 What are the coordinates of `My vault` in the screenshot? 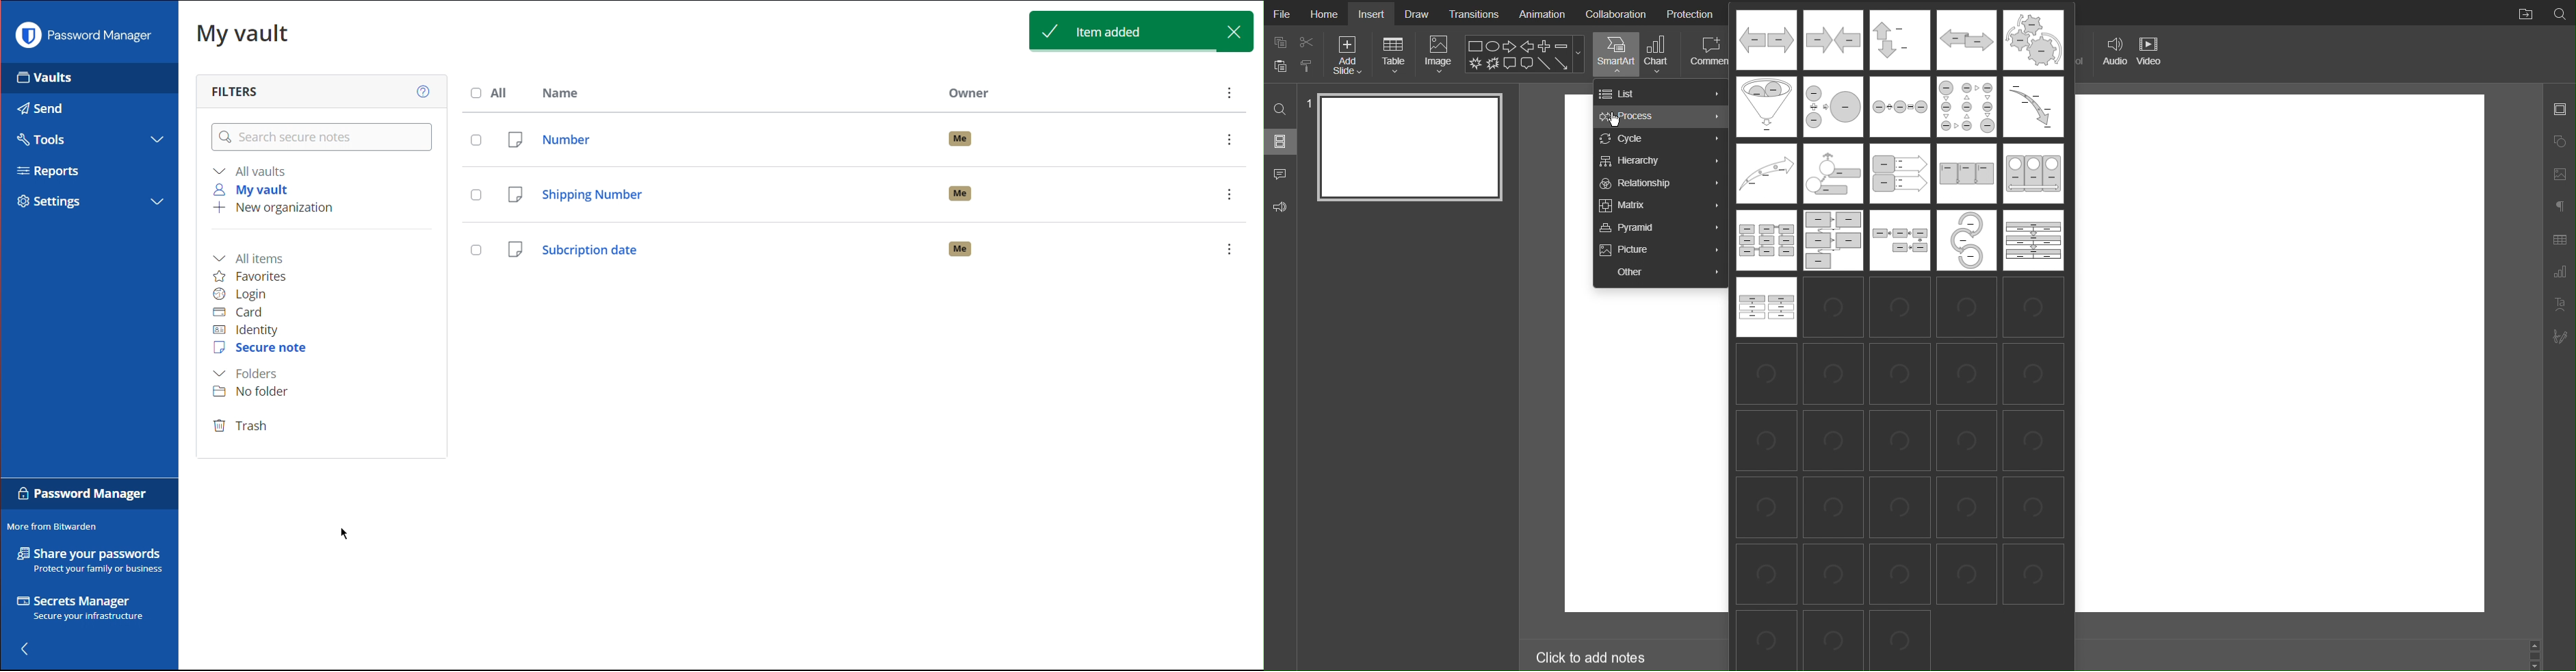 It's located at (255, 188).